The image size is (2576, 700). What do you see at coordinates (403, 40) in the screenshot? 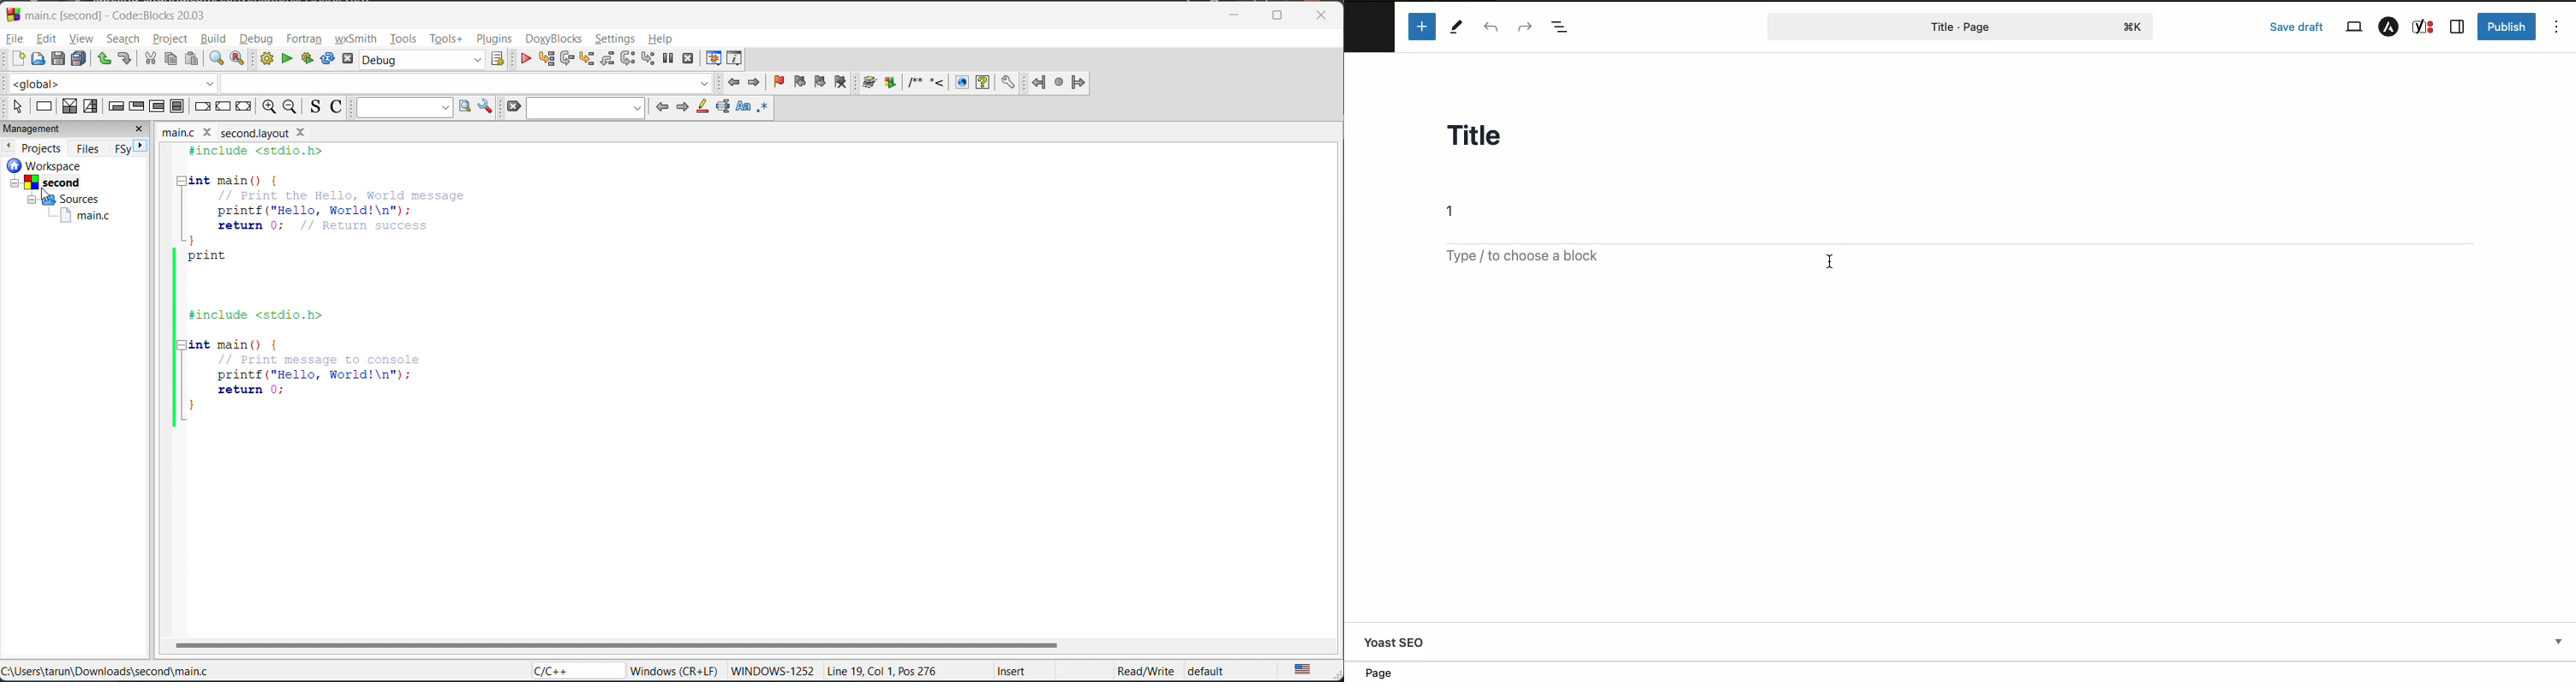
I see `tools` at bounding box center [403, 40].